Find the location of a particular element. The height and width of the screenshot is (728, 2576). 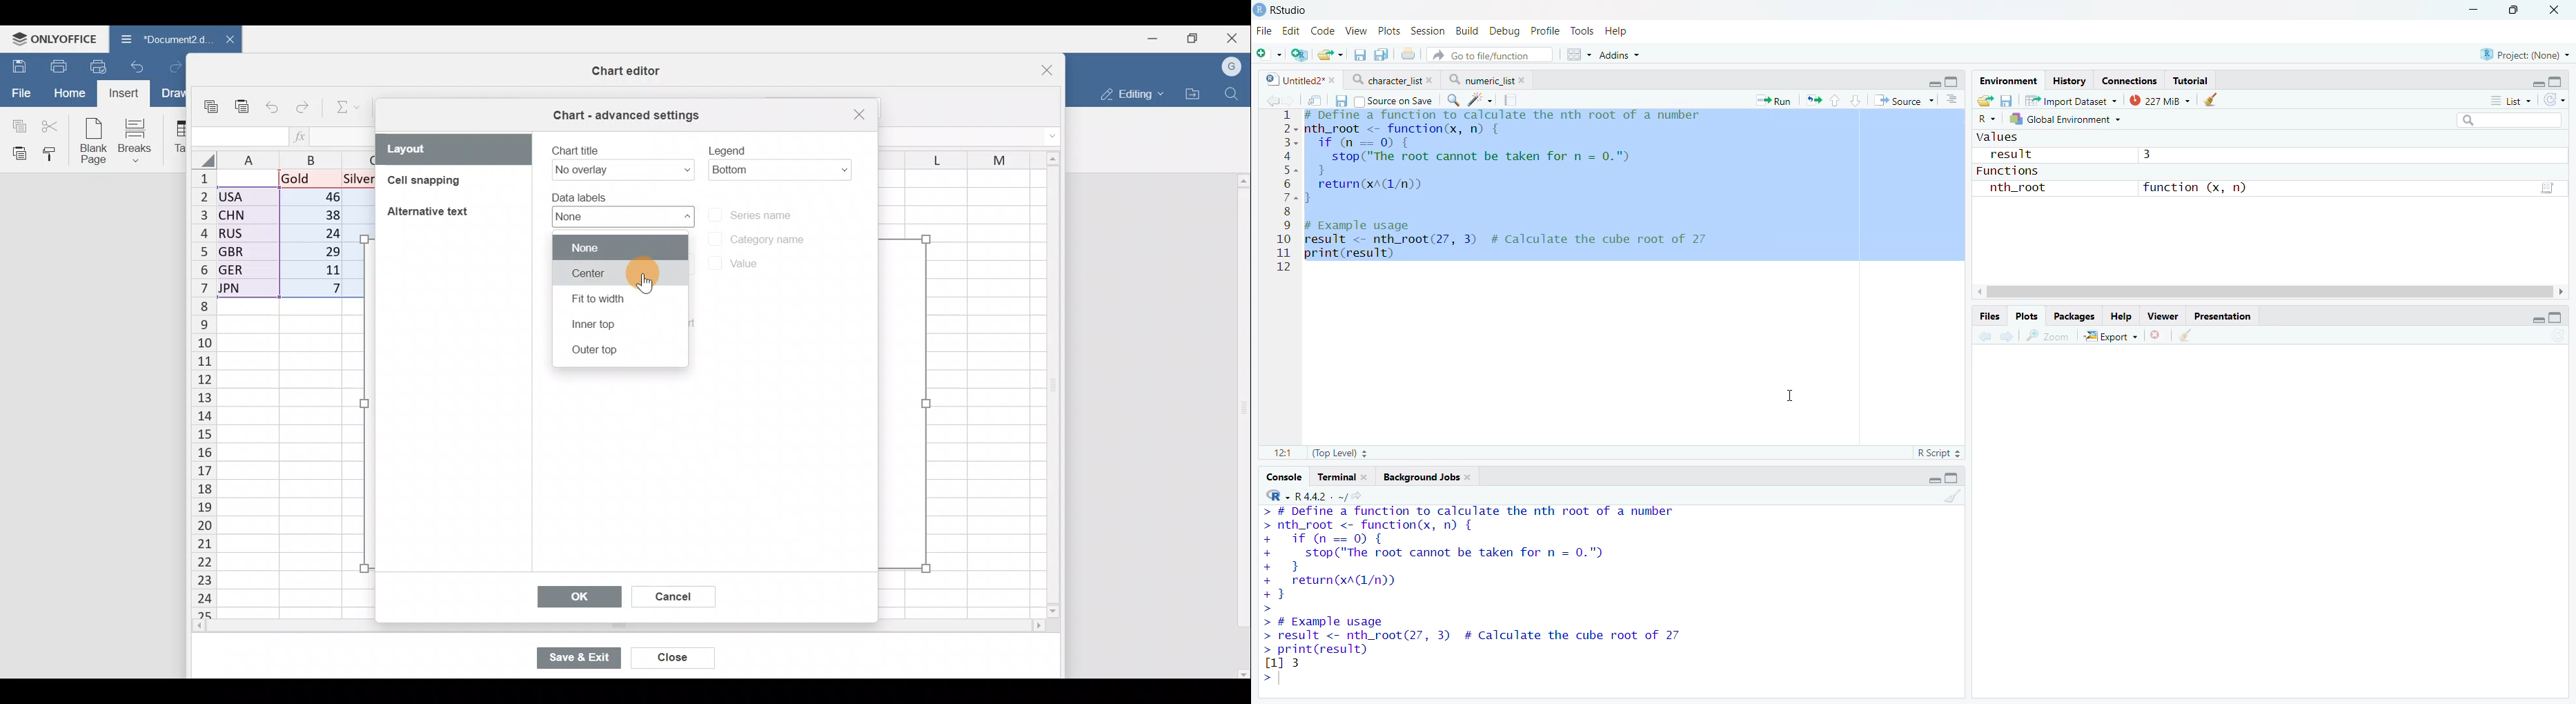

None is located at coordinates (617, 247).